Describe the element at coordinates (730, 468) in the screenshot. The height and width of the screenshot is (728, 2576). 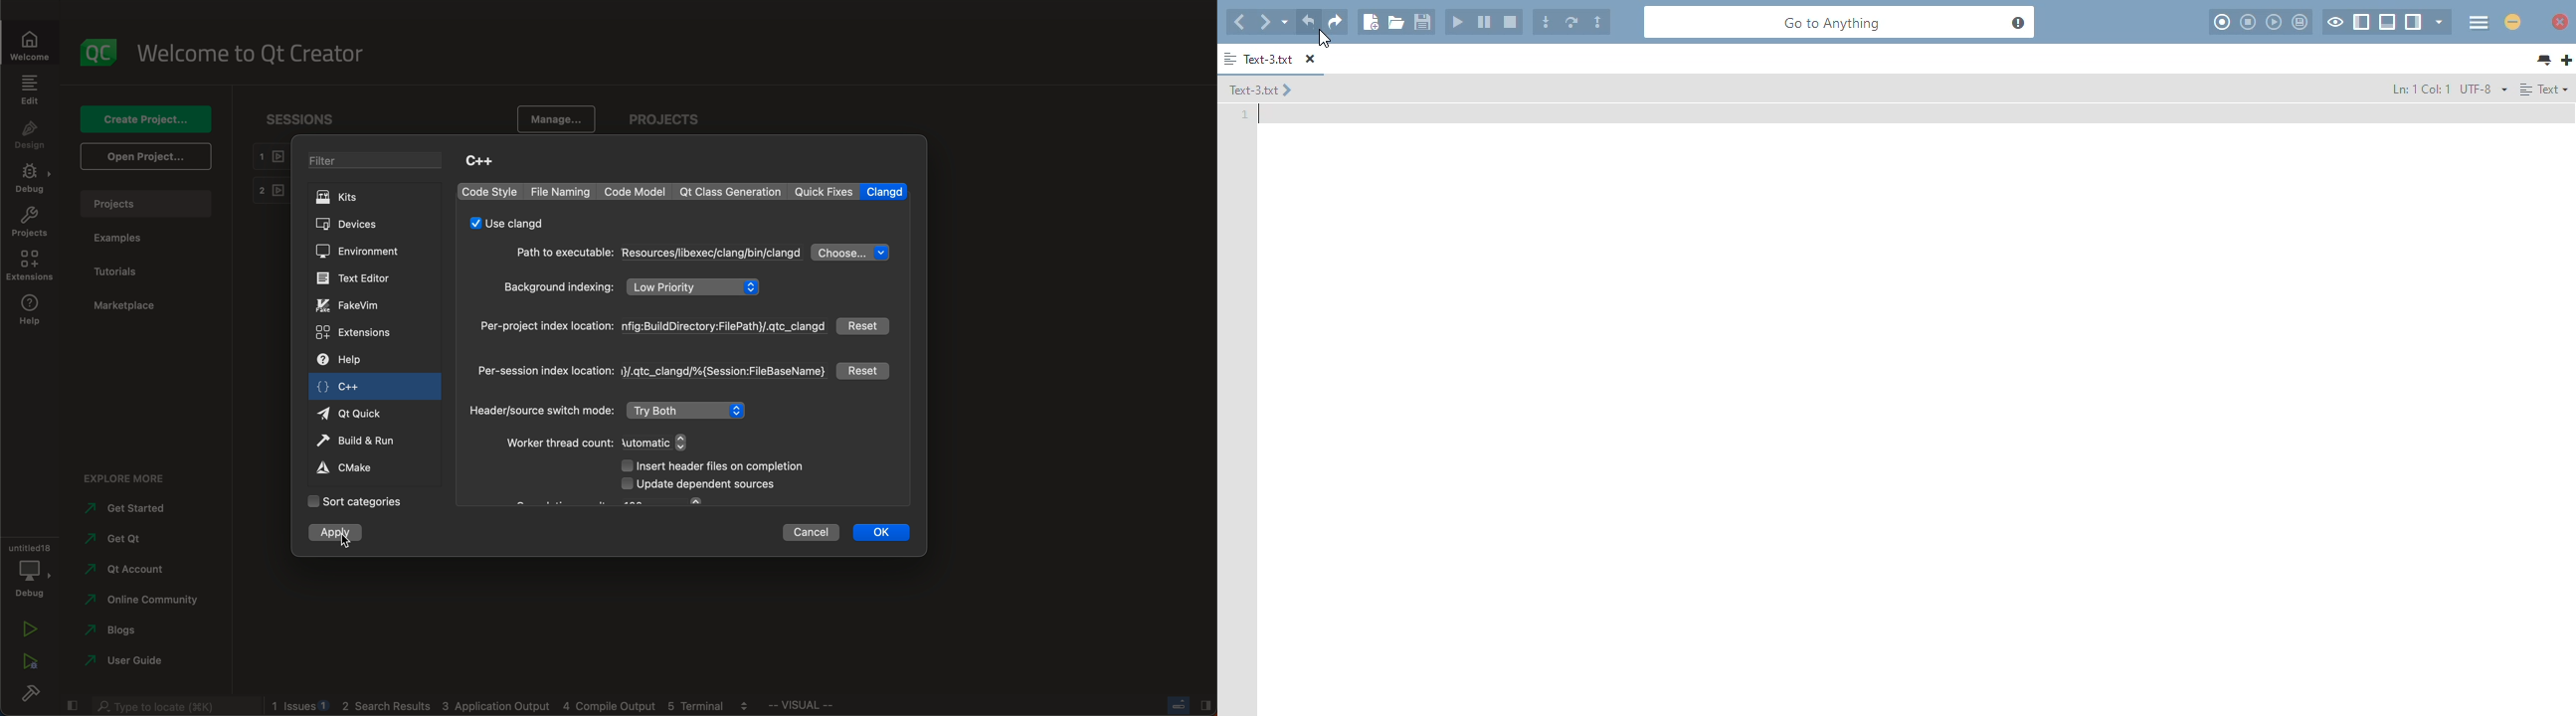
I see `header files` at that location.